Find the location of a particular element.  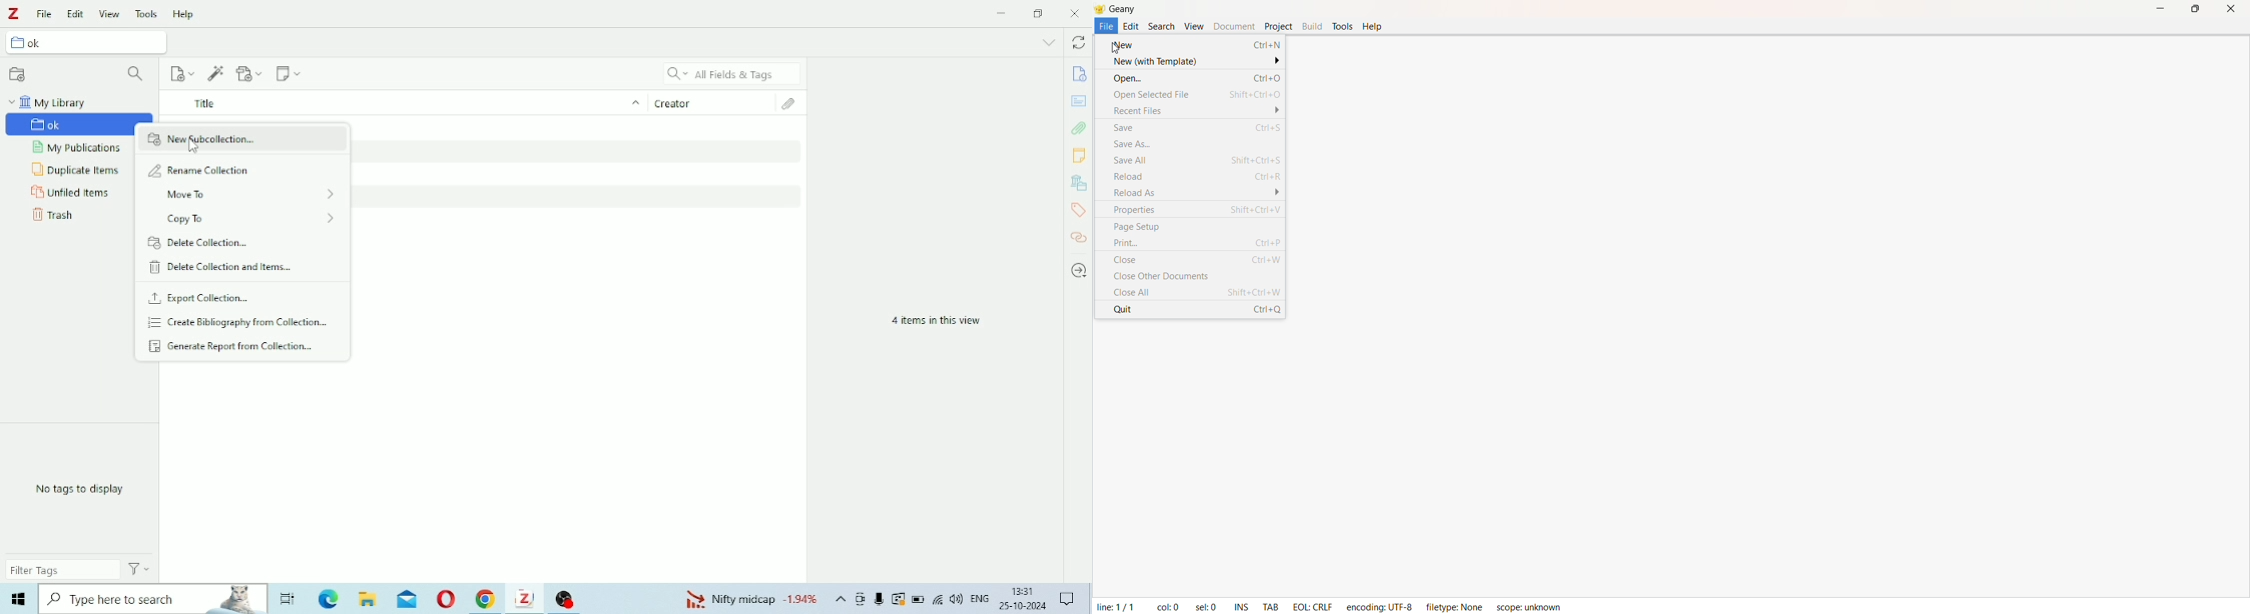

Related is located at coordinates (1080, 237).